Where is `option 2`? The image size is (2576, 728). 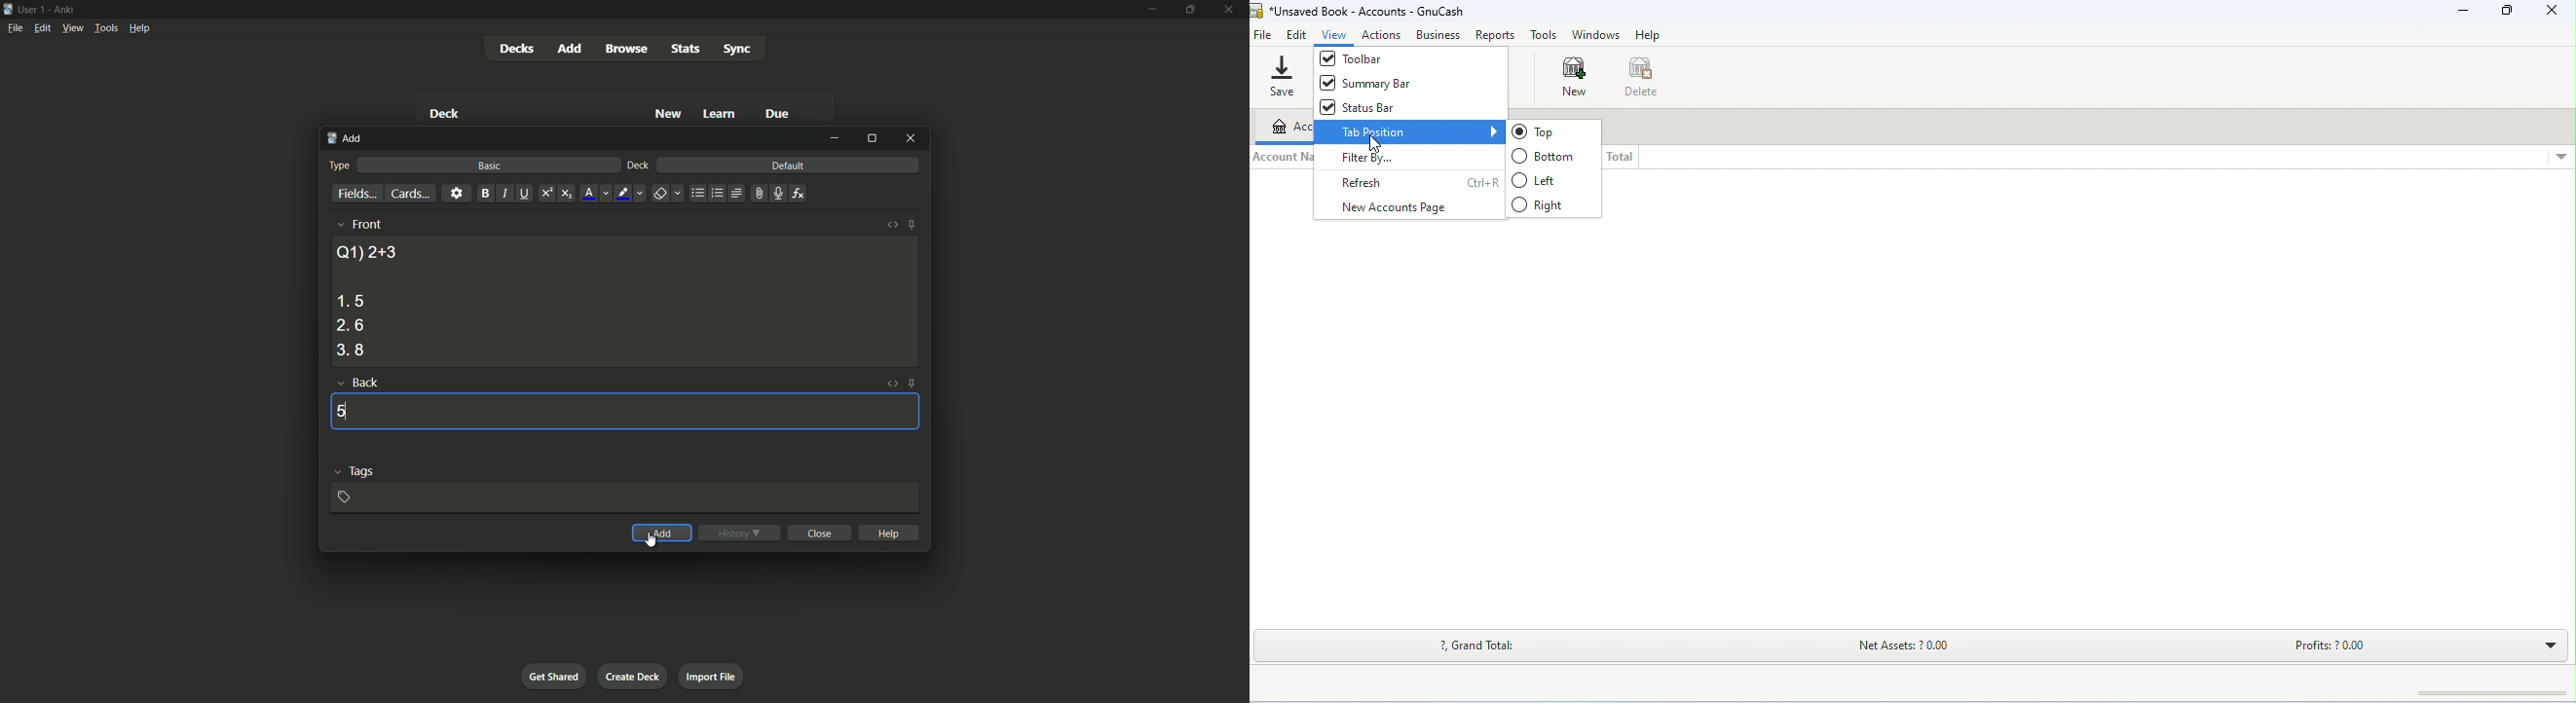 option 2 is located at coordinates (350, 326).